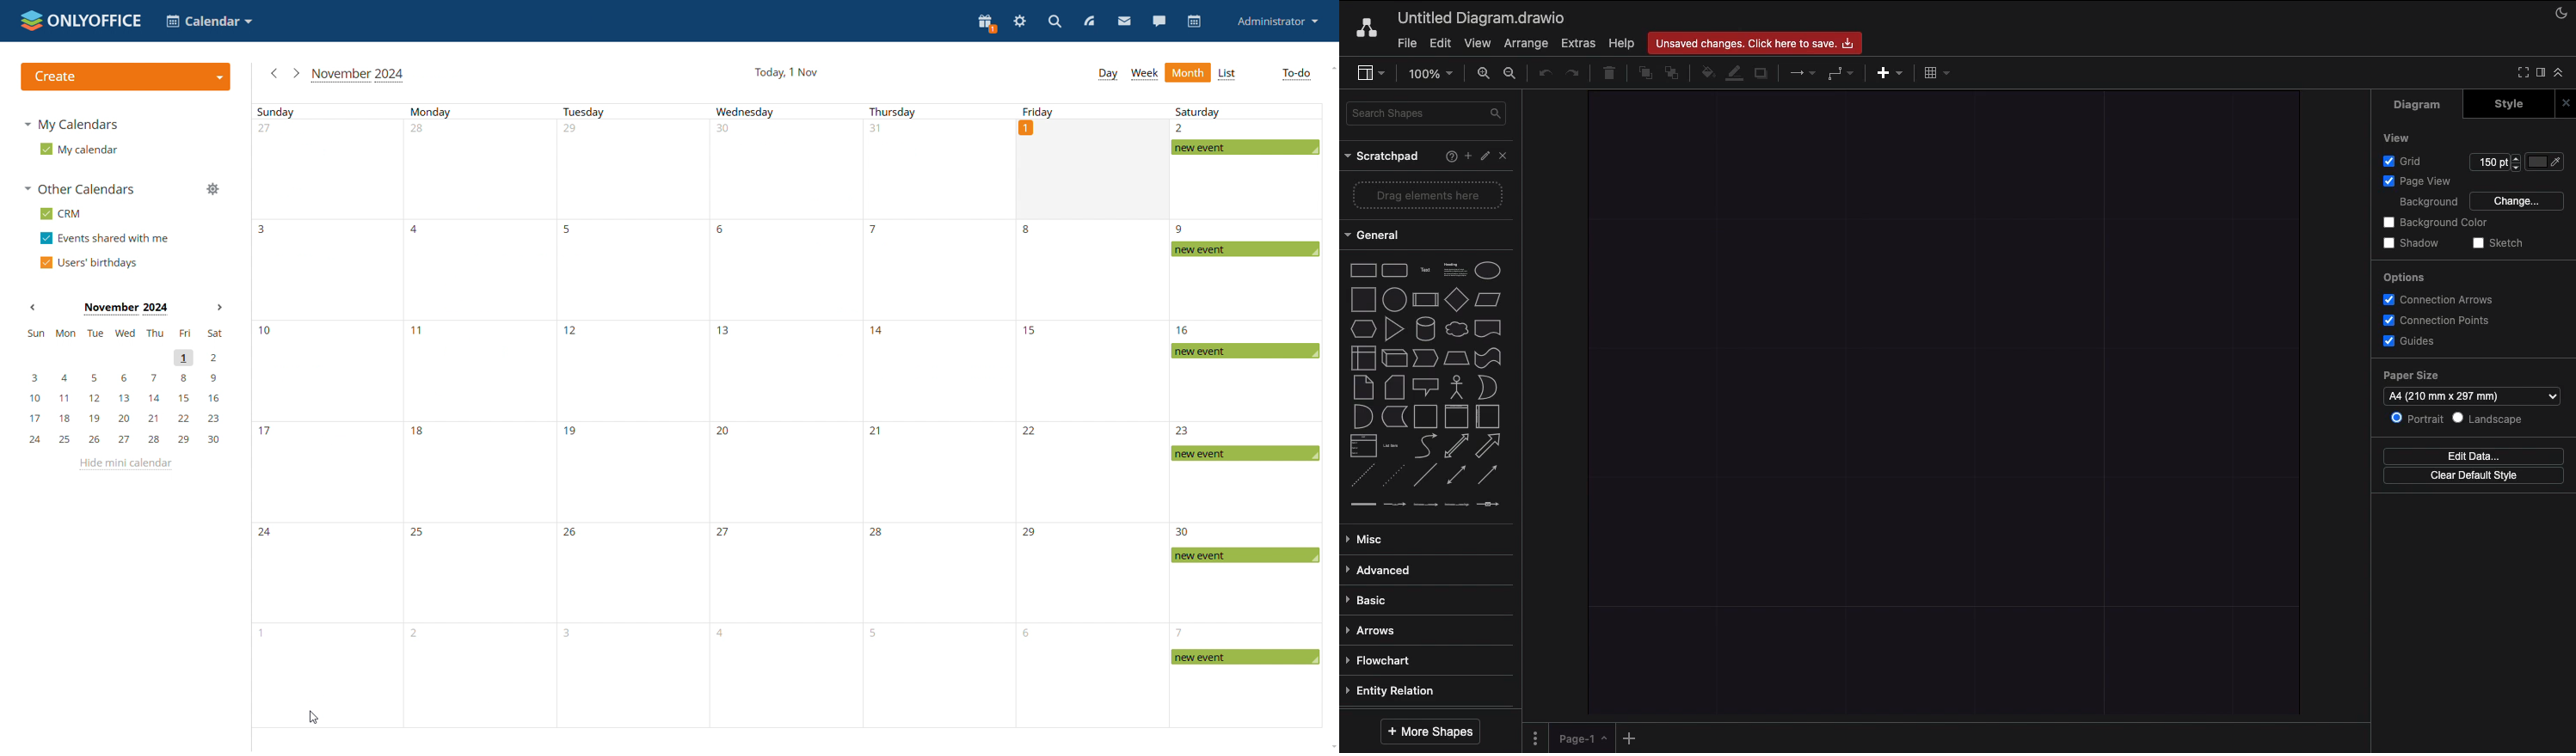 The width and height of the screenshot is (2576, 756). Describe the element at coordinates (1398, 688) in the screenshot. I see `Entity relation` at that location.